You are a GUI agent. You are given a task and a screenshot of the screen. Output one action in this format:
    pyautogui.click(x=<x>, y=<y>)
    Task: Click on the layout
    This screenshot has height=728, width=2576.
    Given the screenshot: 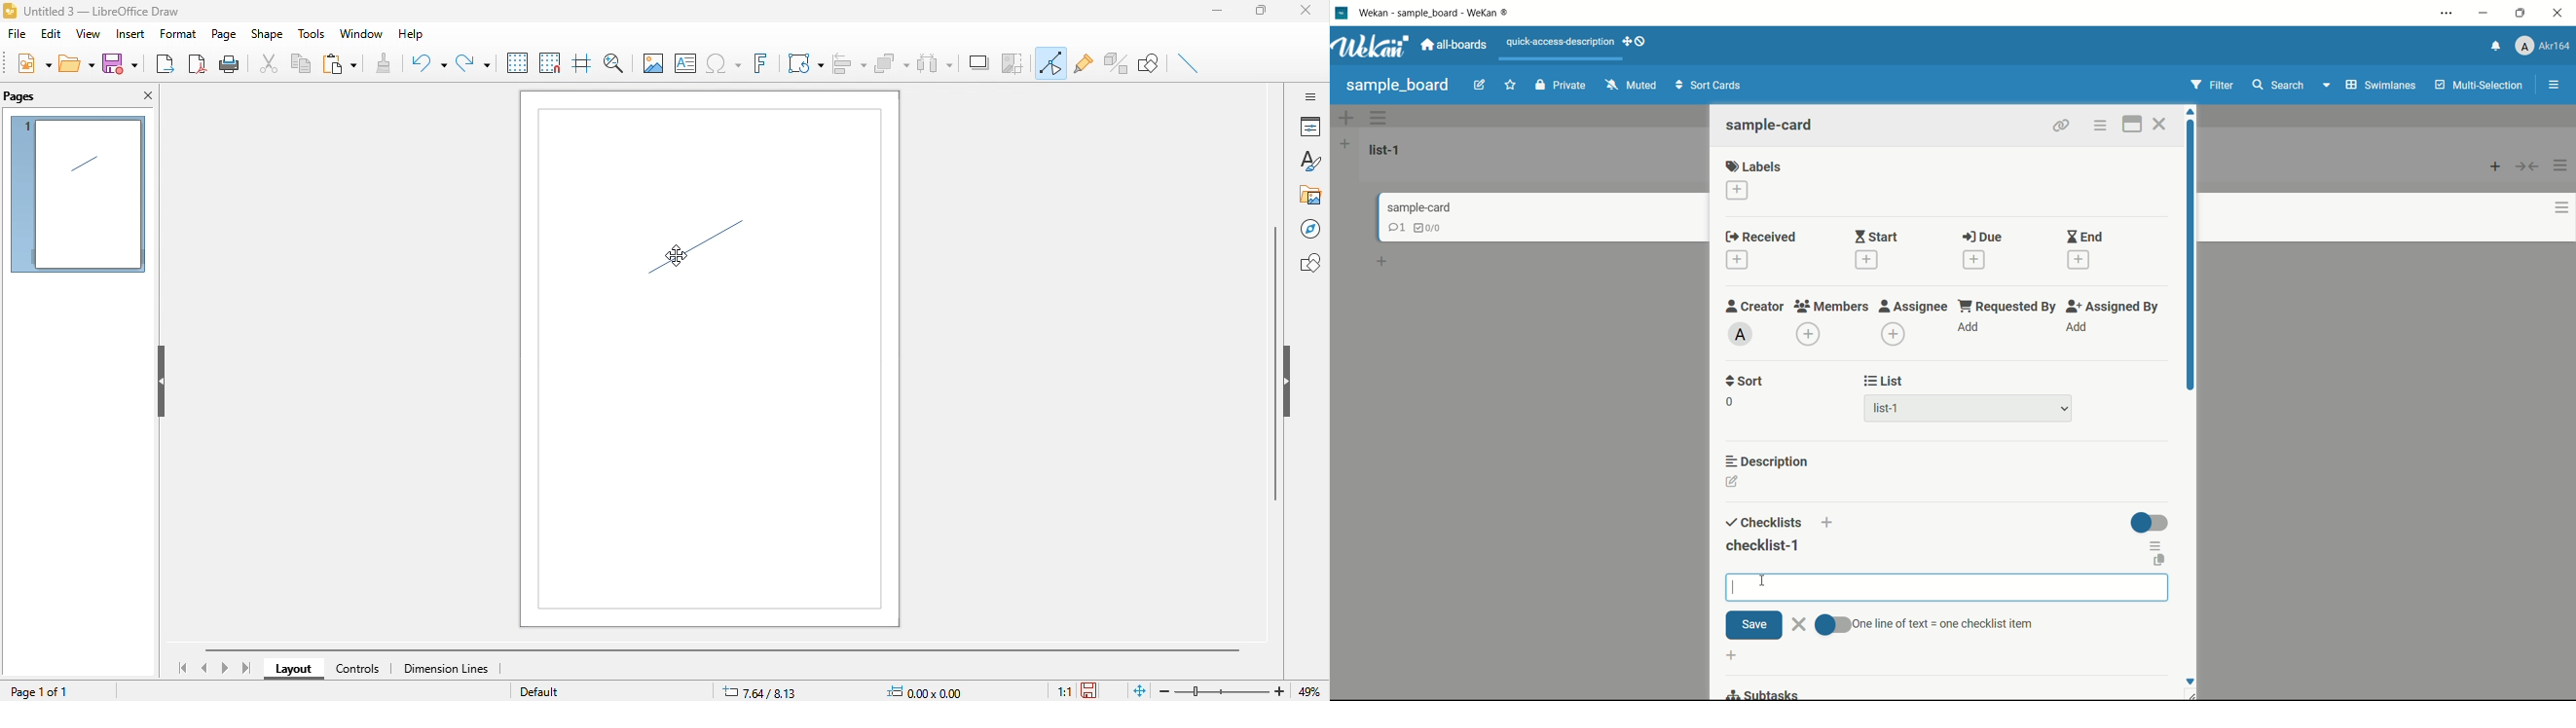 What is the action you would take?
    pyautogui.click(x=293, y=671)
    